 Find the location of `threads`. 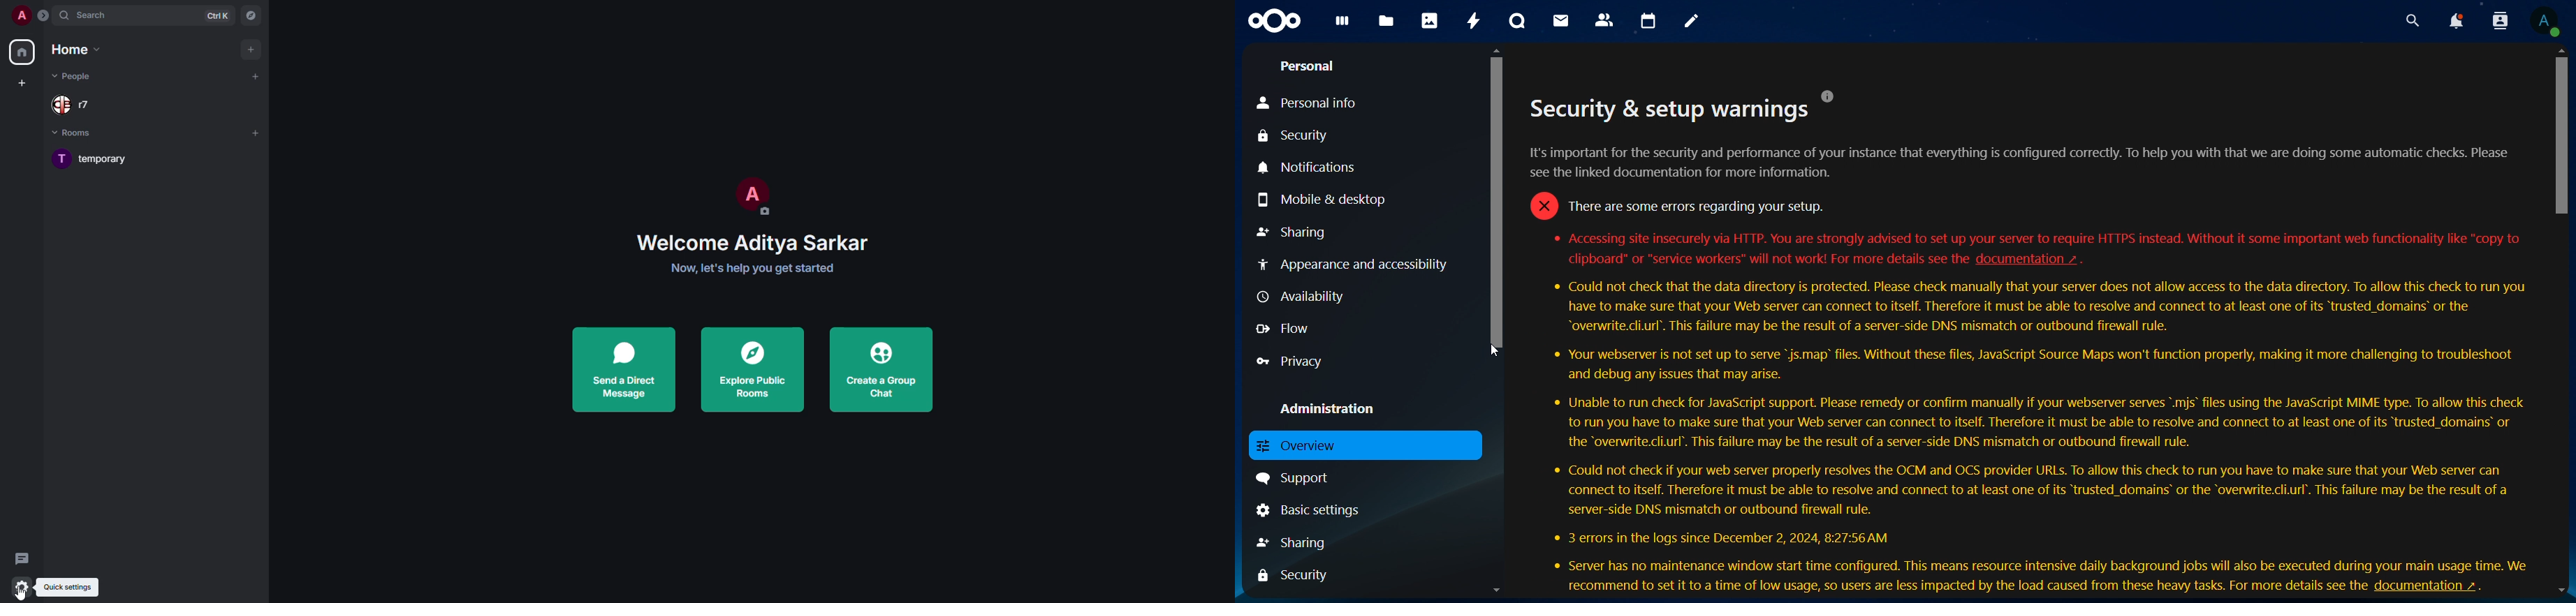

threads is located at coordinates (21, 558).